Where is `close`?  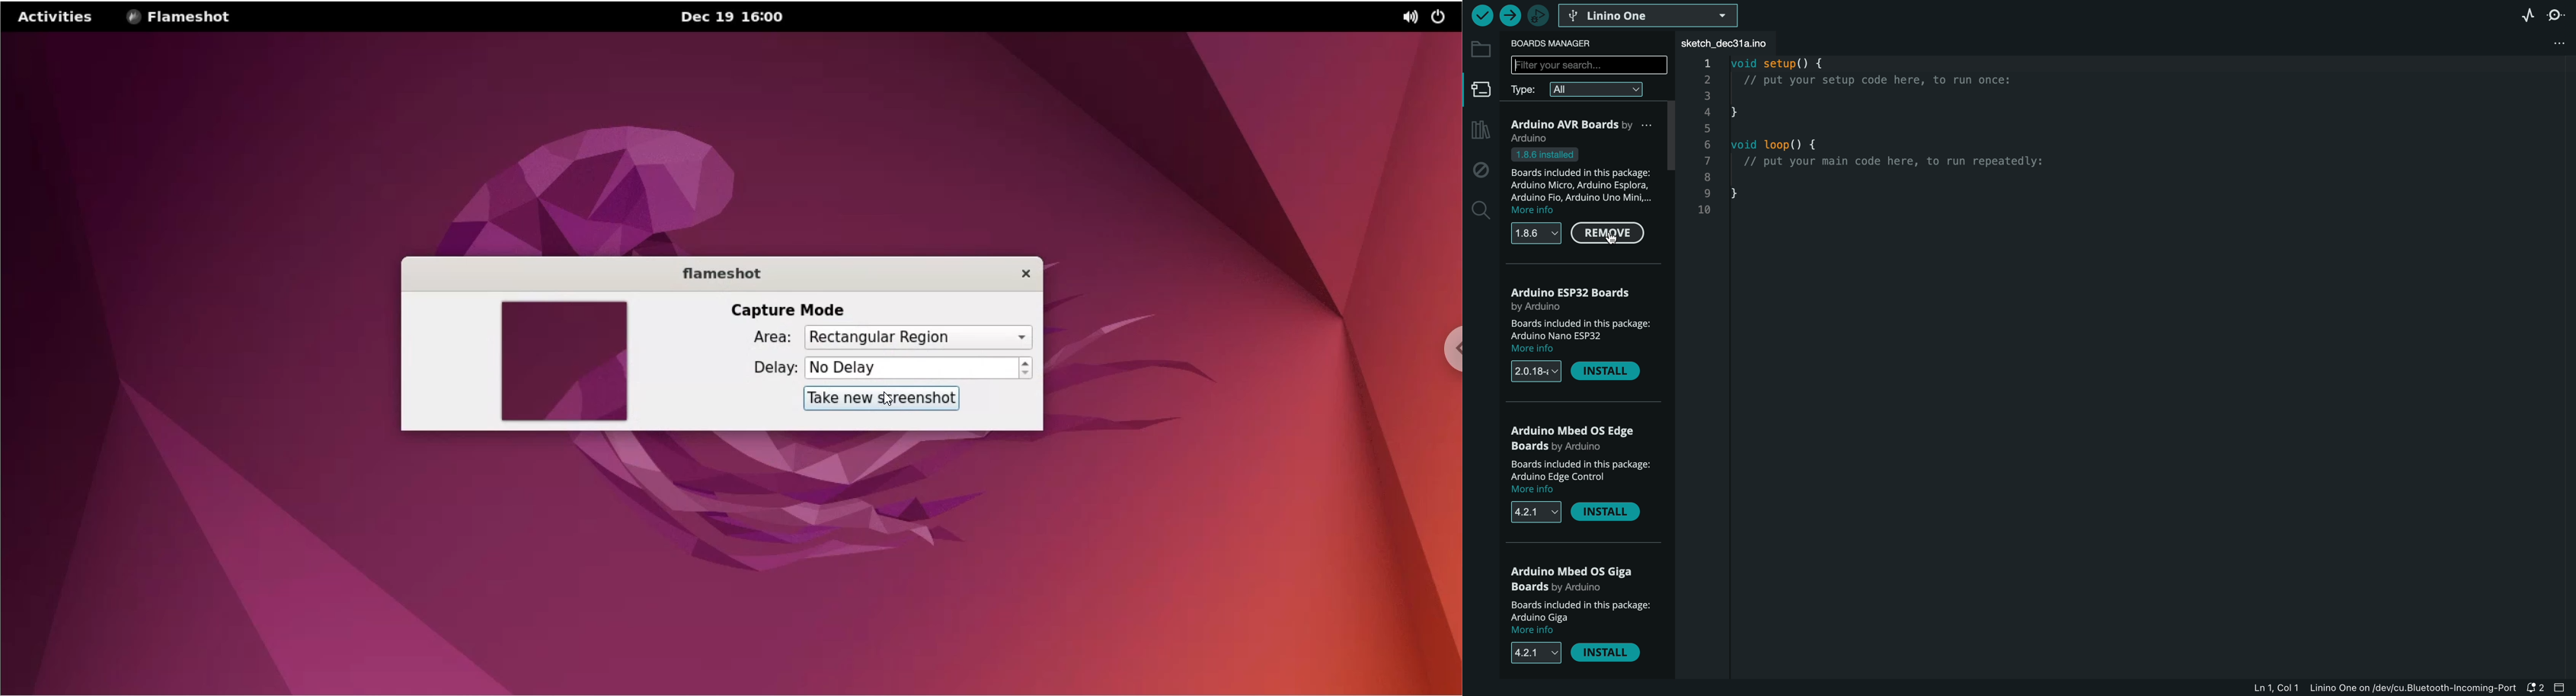 close is located at coordinates (1025, 276).